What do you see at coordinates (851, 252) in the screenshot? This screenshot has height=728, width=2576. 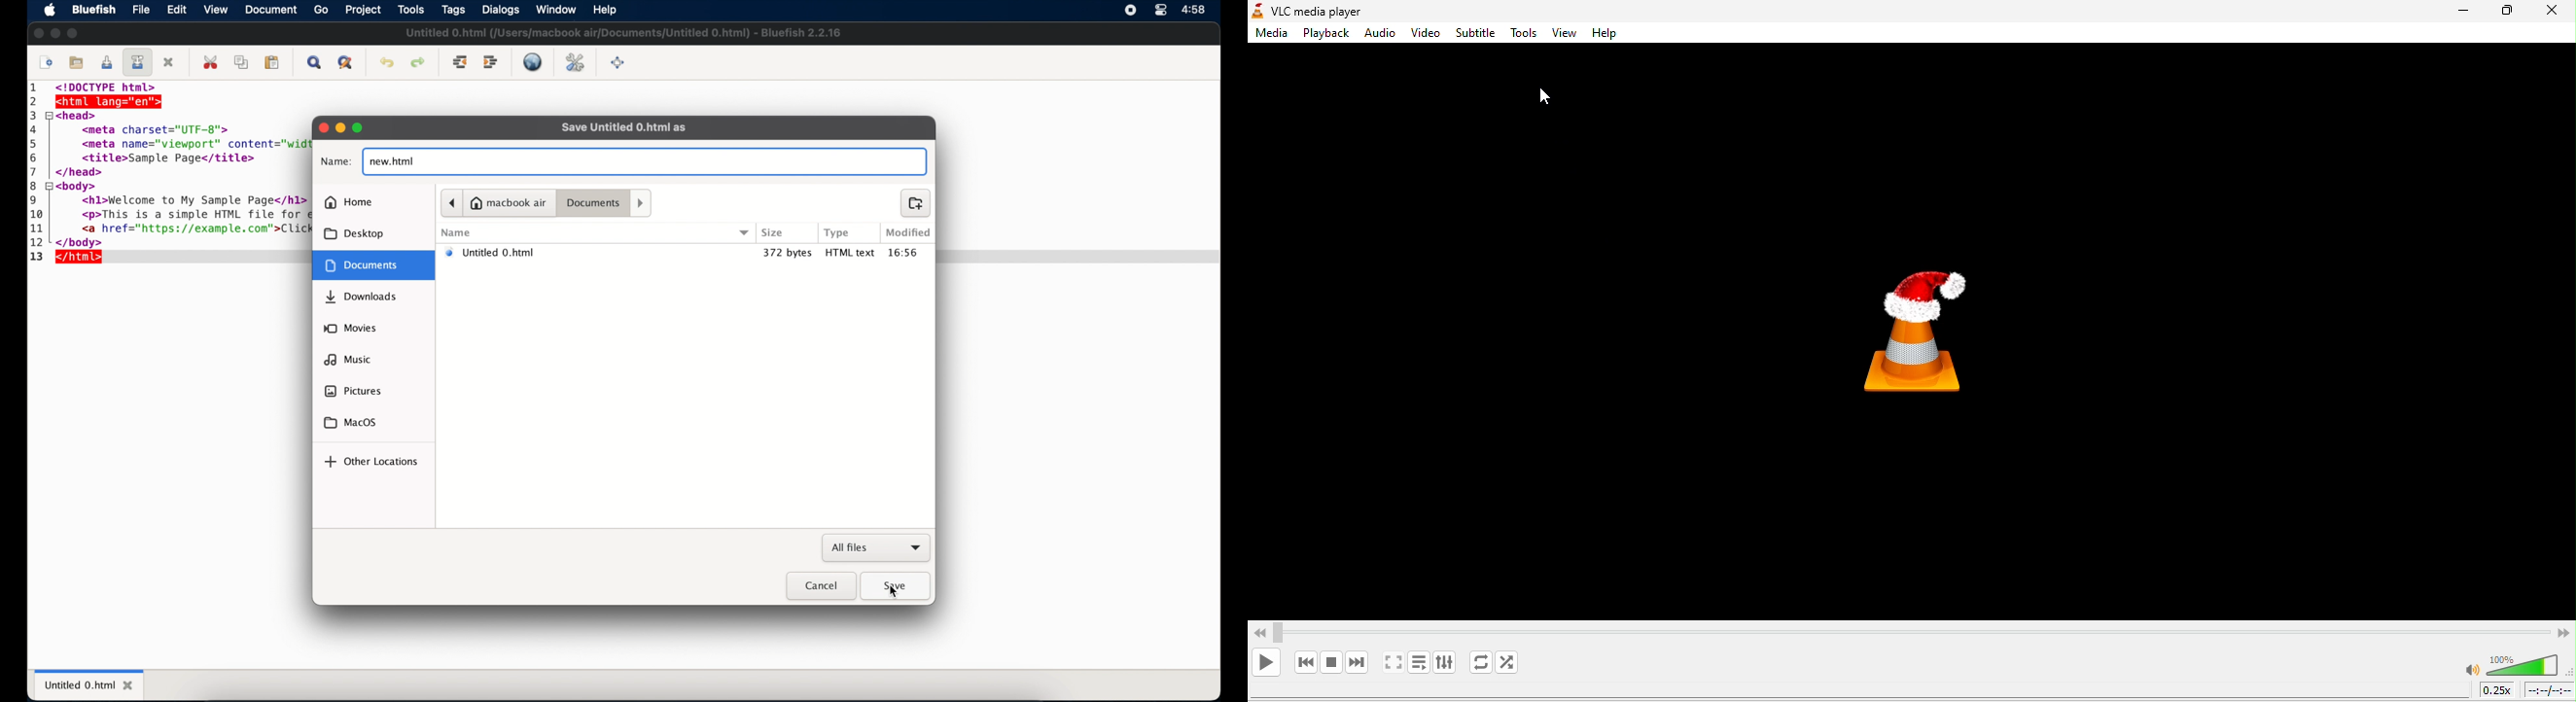 I see `html text` at bounding box center [851, 252].